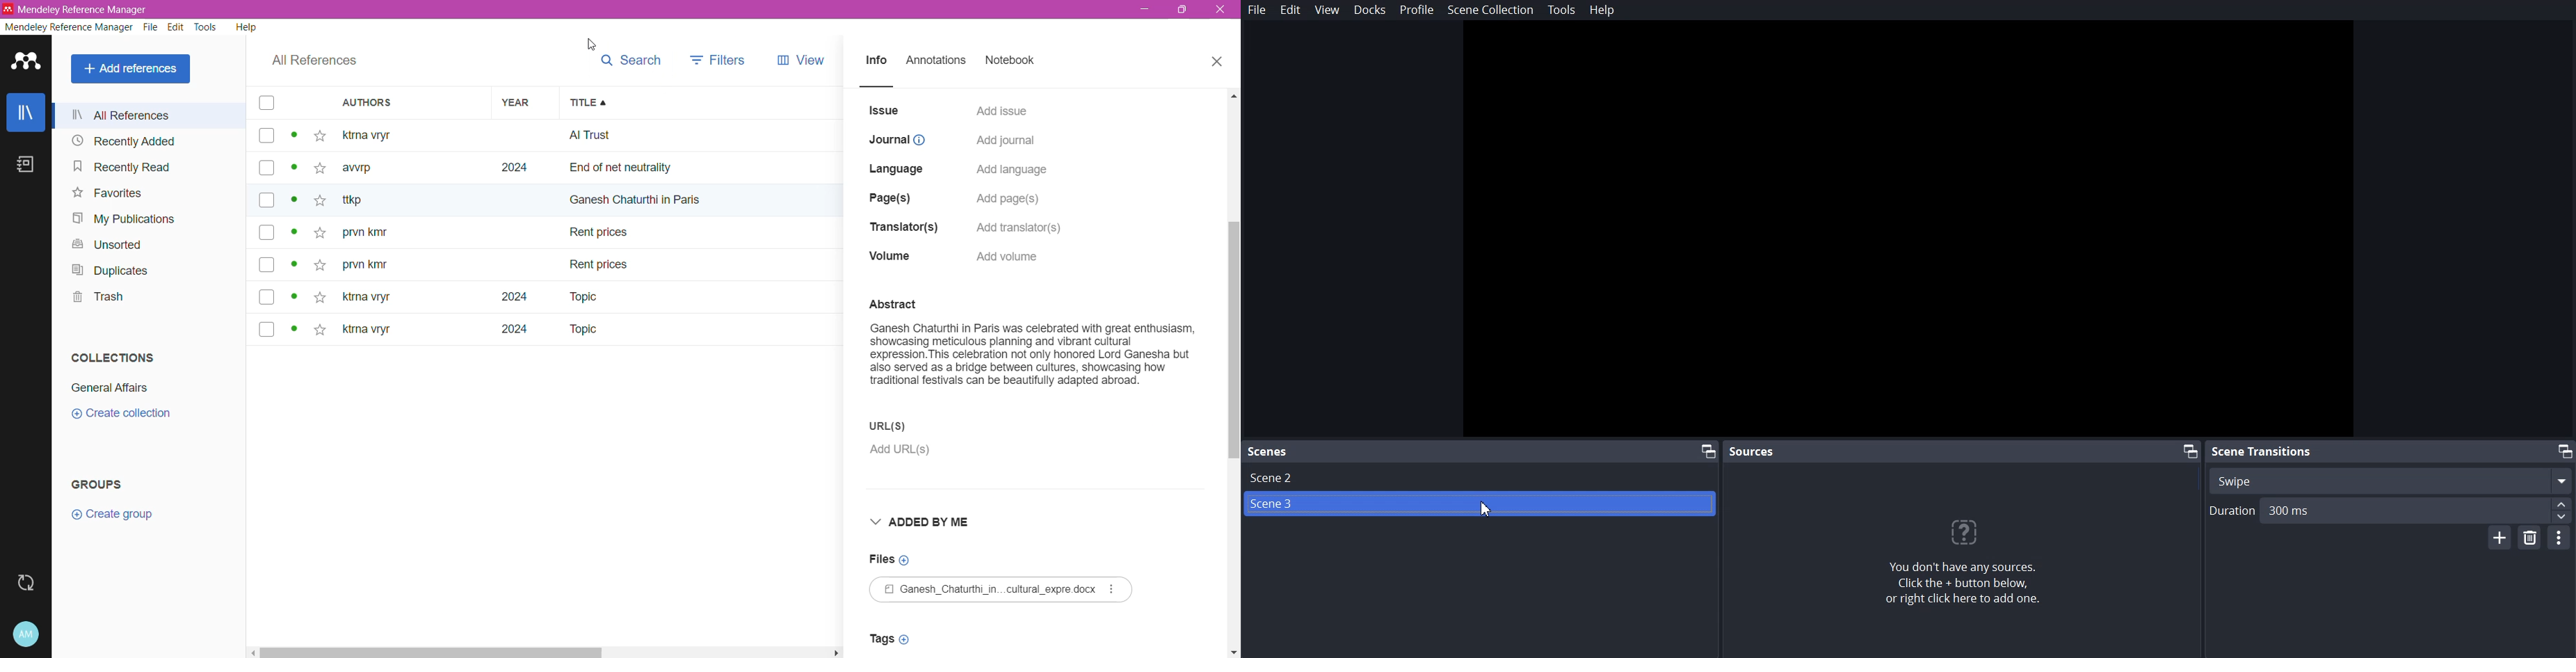  What do you see at coordinates (1004, 142) in the screenshot?
I see `Click to add Journal` at bounding box center [1004, 142].